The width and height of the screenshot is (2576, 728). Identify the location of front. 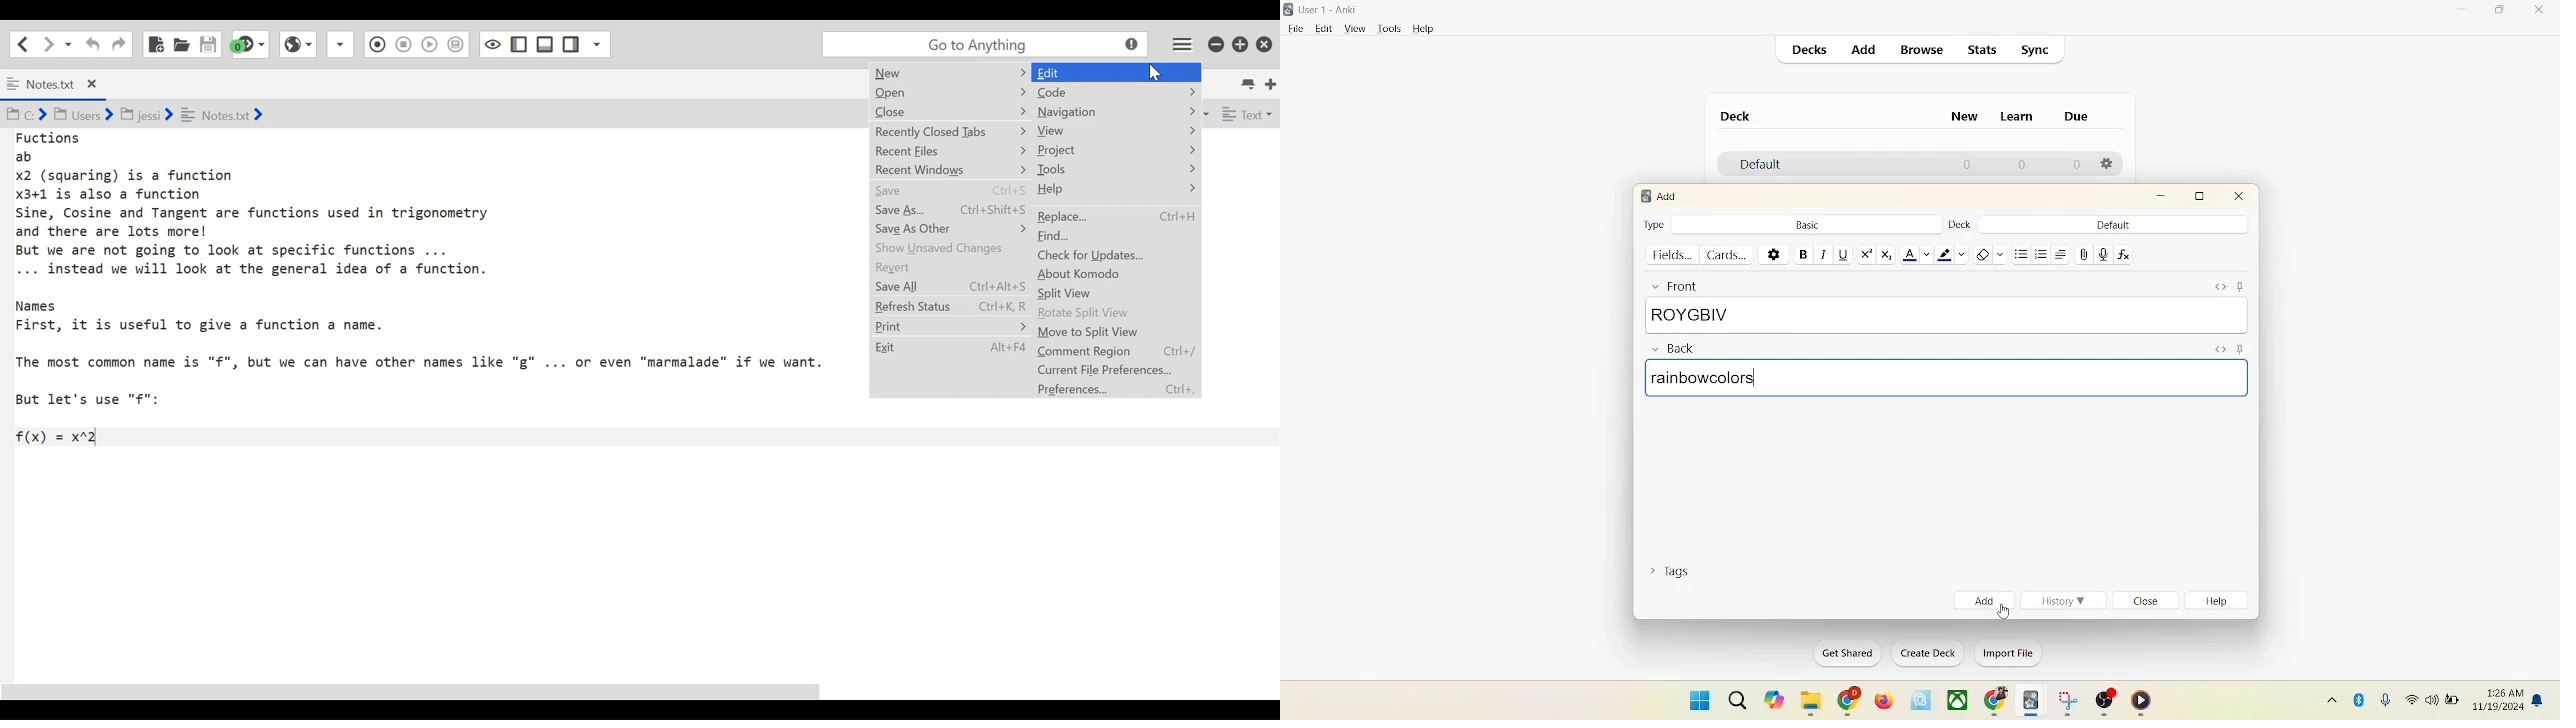
(1672, 285).